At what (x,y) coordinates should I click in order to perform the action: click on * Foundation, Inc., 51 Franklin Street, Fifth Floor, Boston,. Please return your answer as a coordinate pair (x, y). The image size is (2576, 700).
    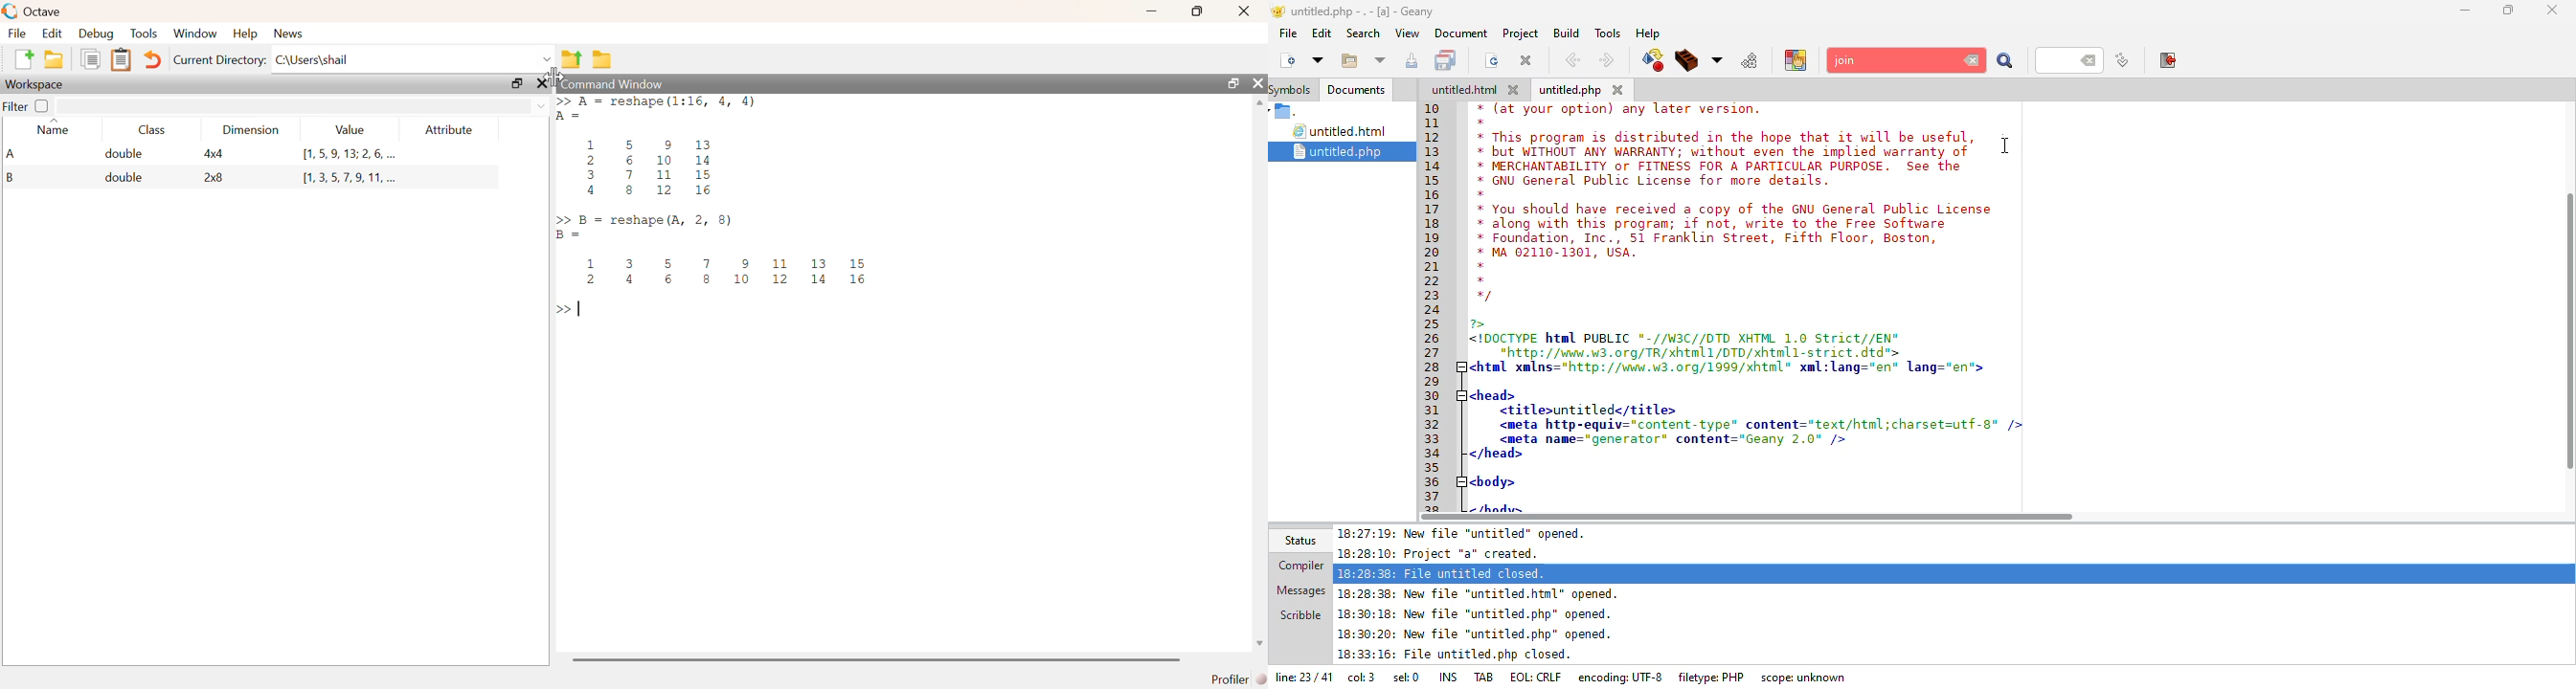
    Looking at the image, I should click on (1712, 239).